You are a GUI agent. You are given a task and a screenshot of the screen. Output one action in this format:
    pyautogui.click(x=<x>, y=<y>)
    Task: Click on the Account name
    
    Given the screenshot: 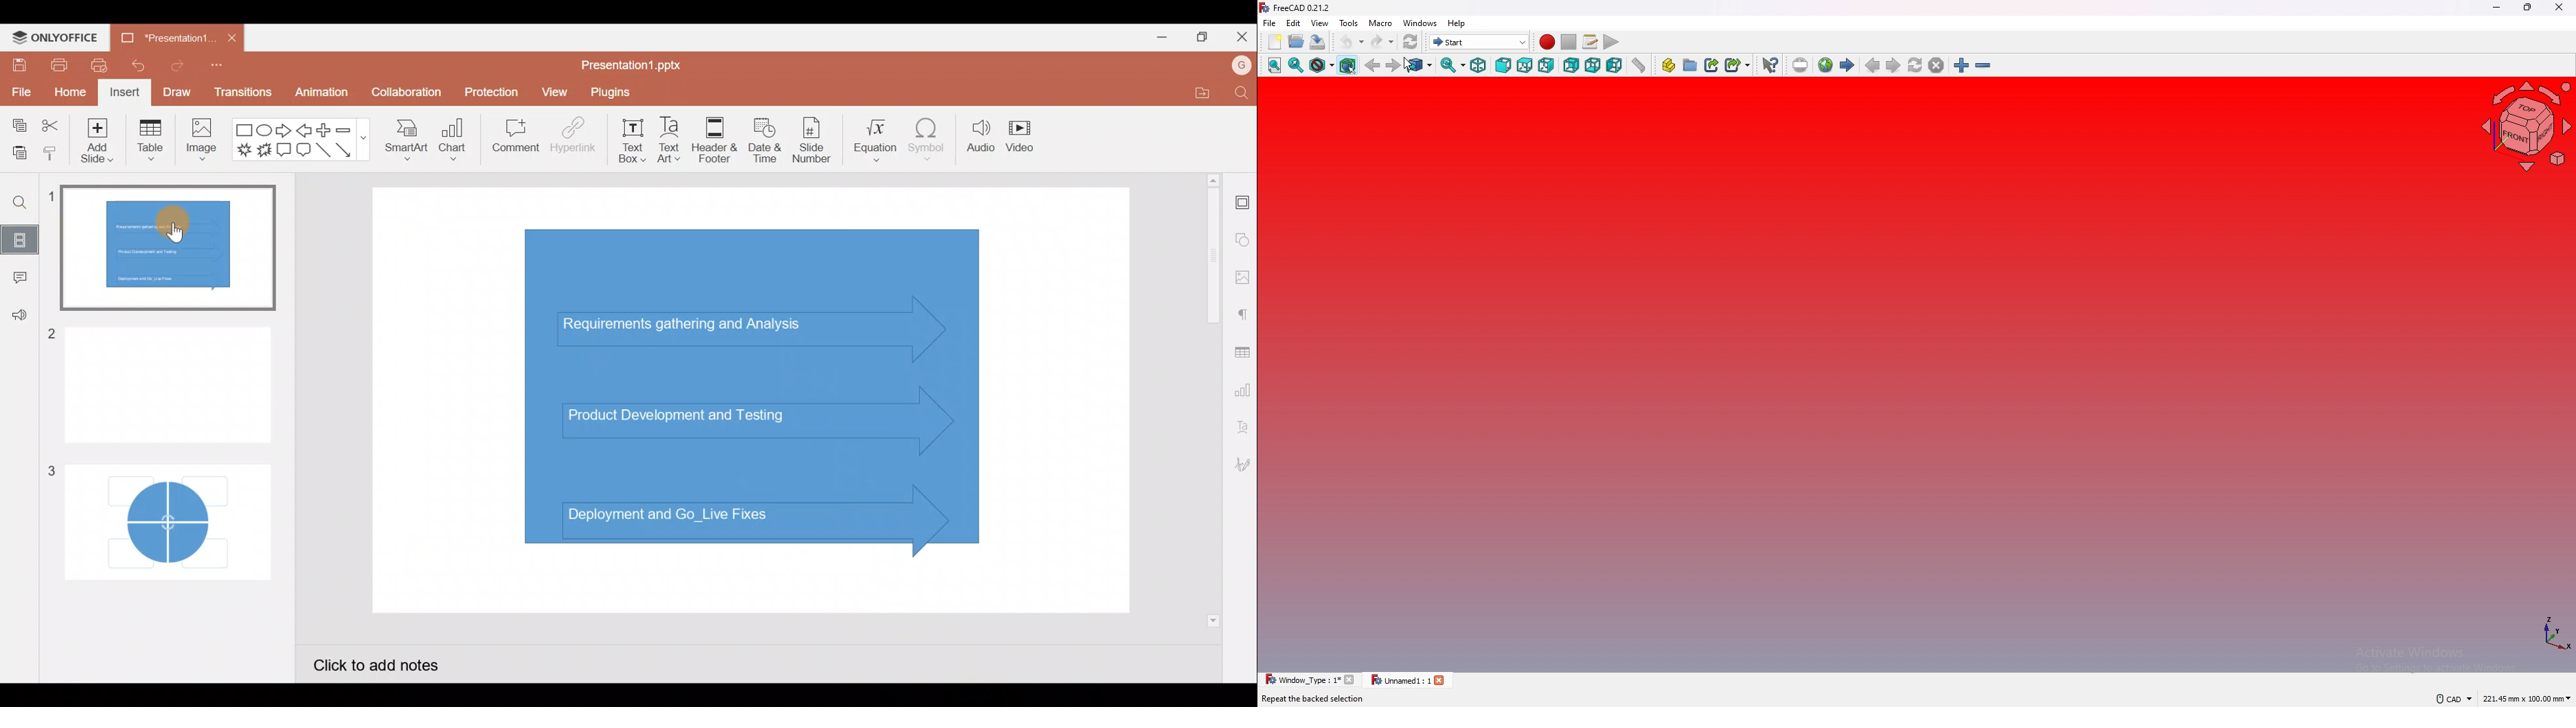 What is the action you would take?
    pyautogui.click(x=1237, y=67)
    